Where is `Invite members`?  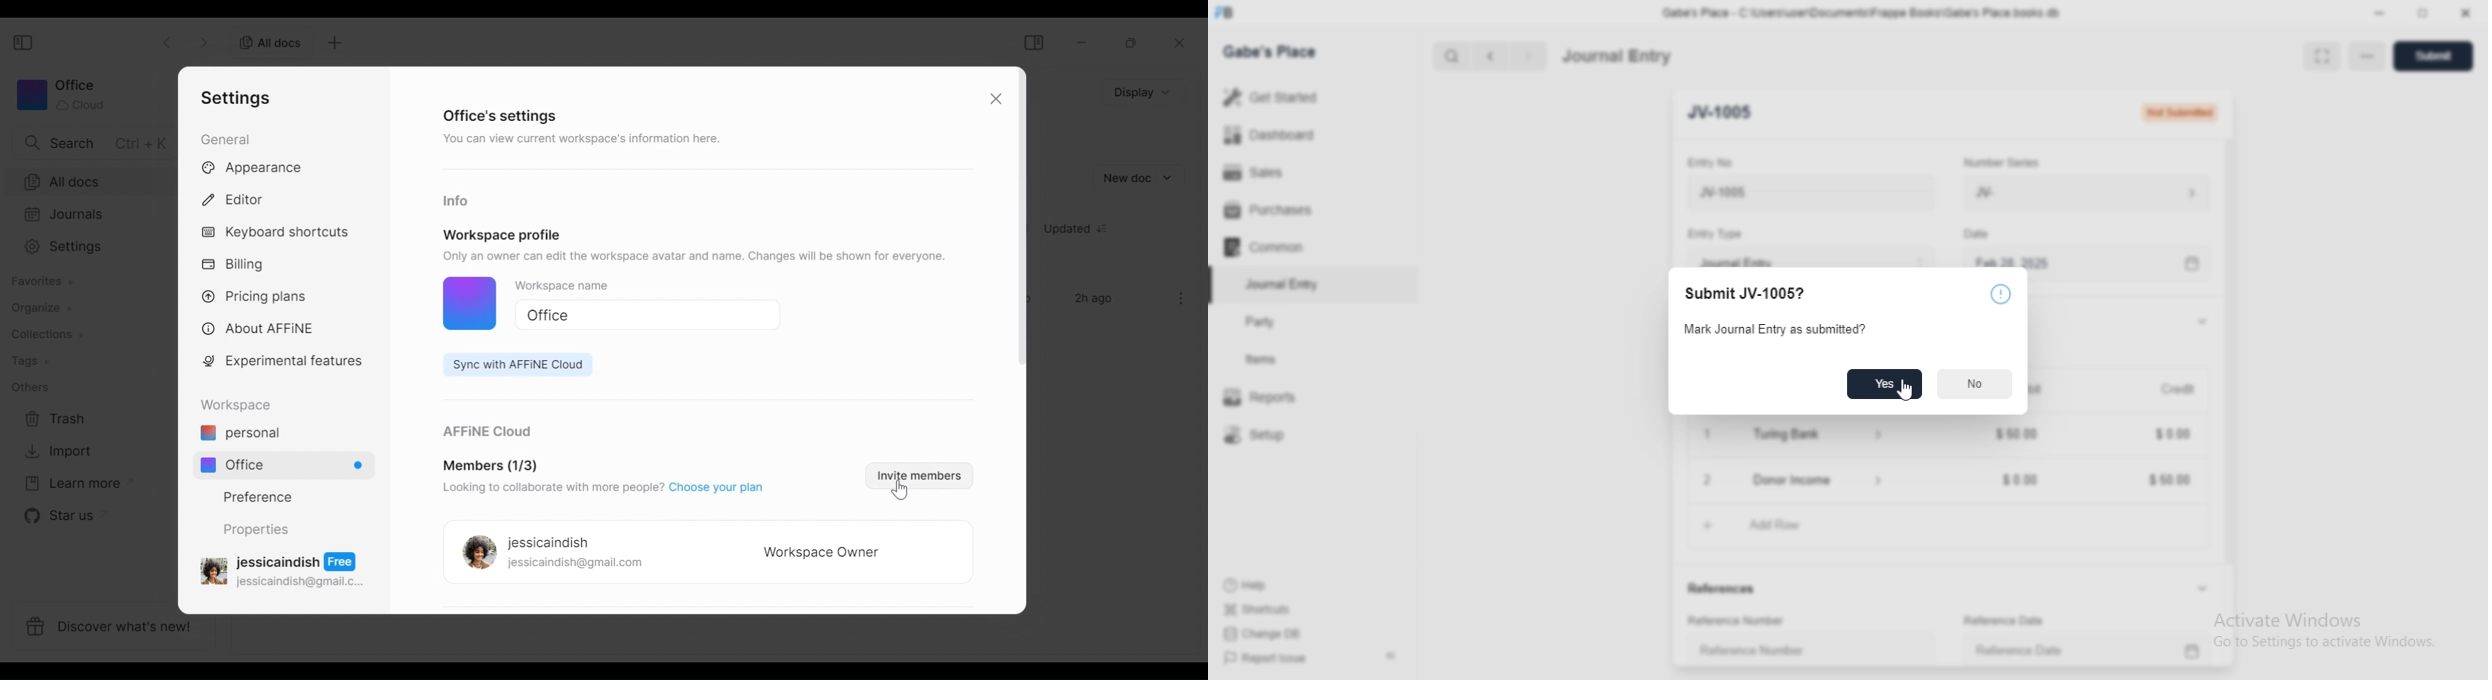 Invite members is located at coordinates (917, 475).